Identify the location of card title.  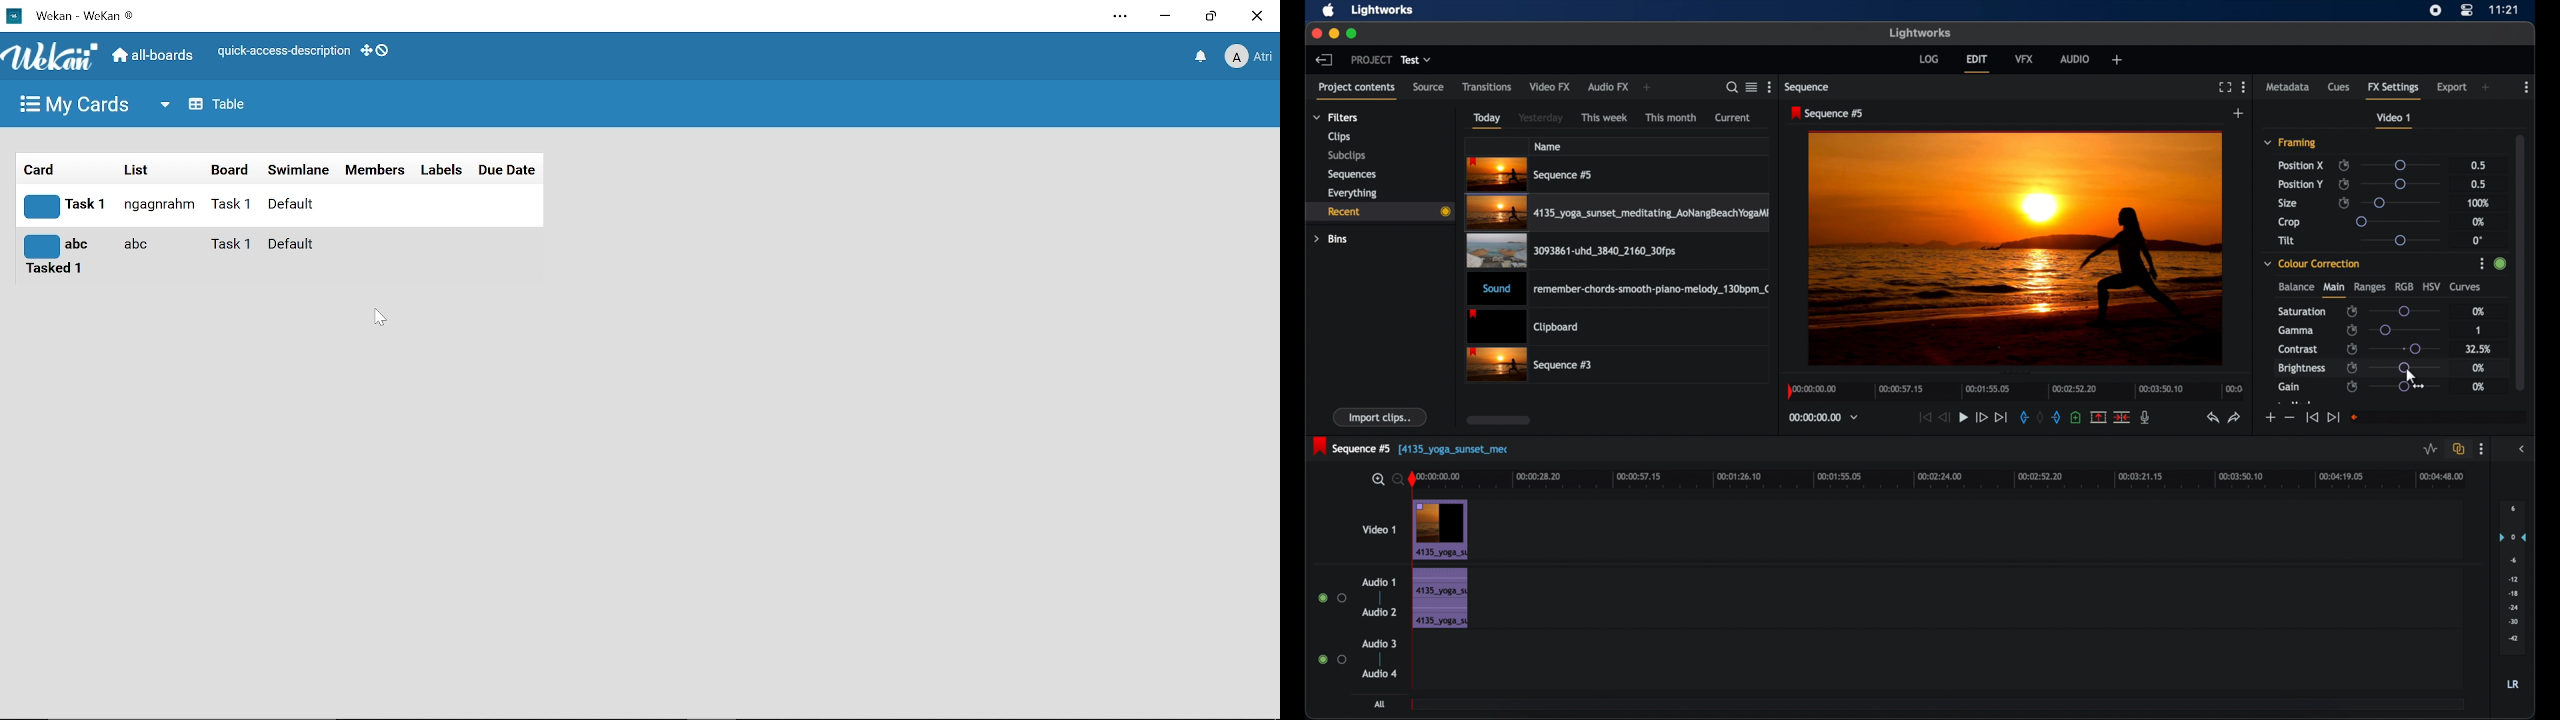
(68, 255).